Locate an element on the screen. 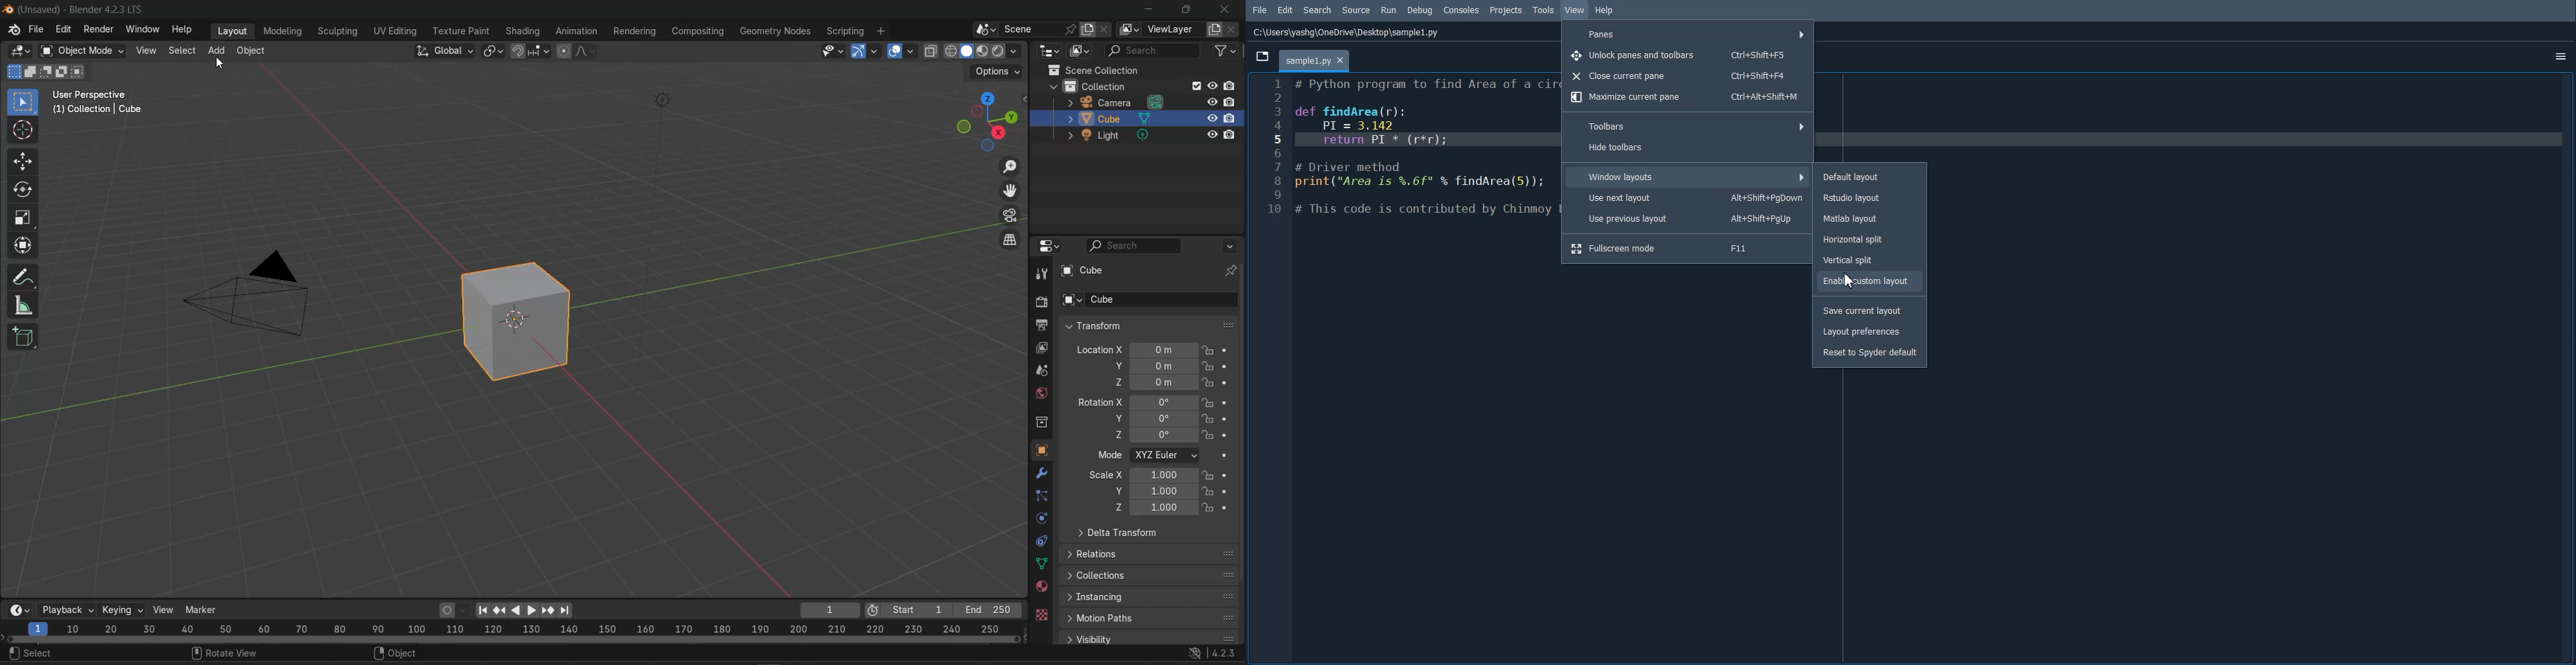 The height and width of the screenshot is (672, 2576). delta transform is located at coordinates (1114, 533).